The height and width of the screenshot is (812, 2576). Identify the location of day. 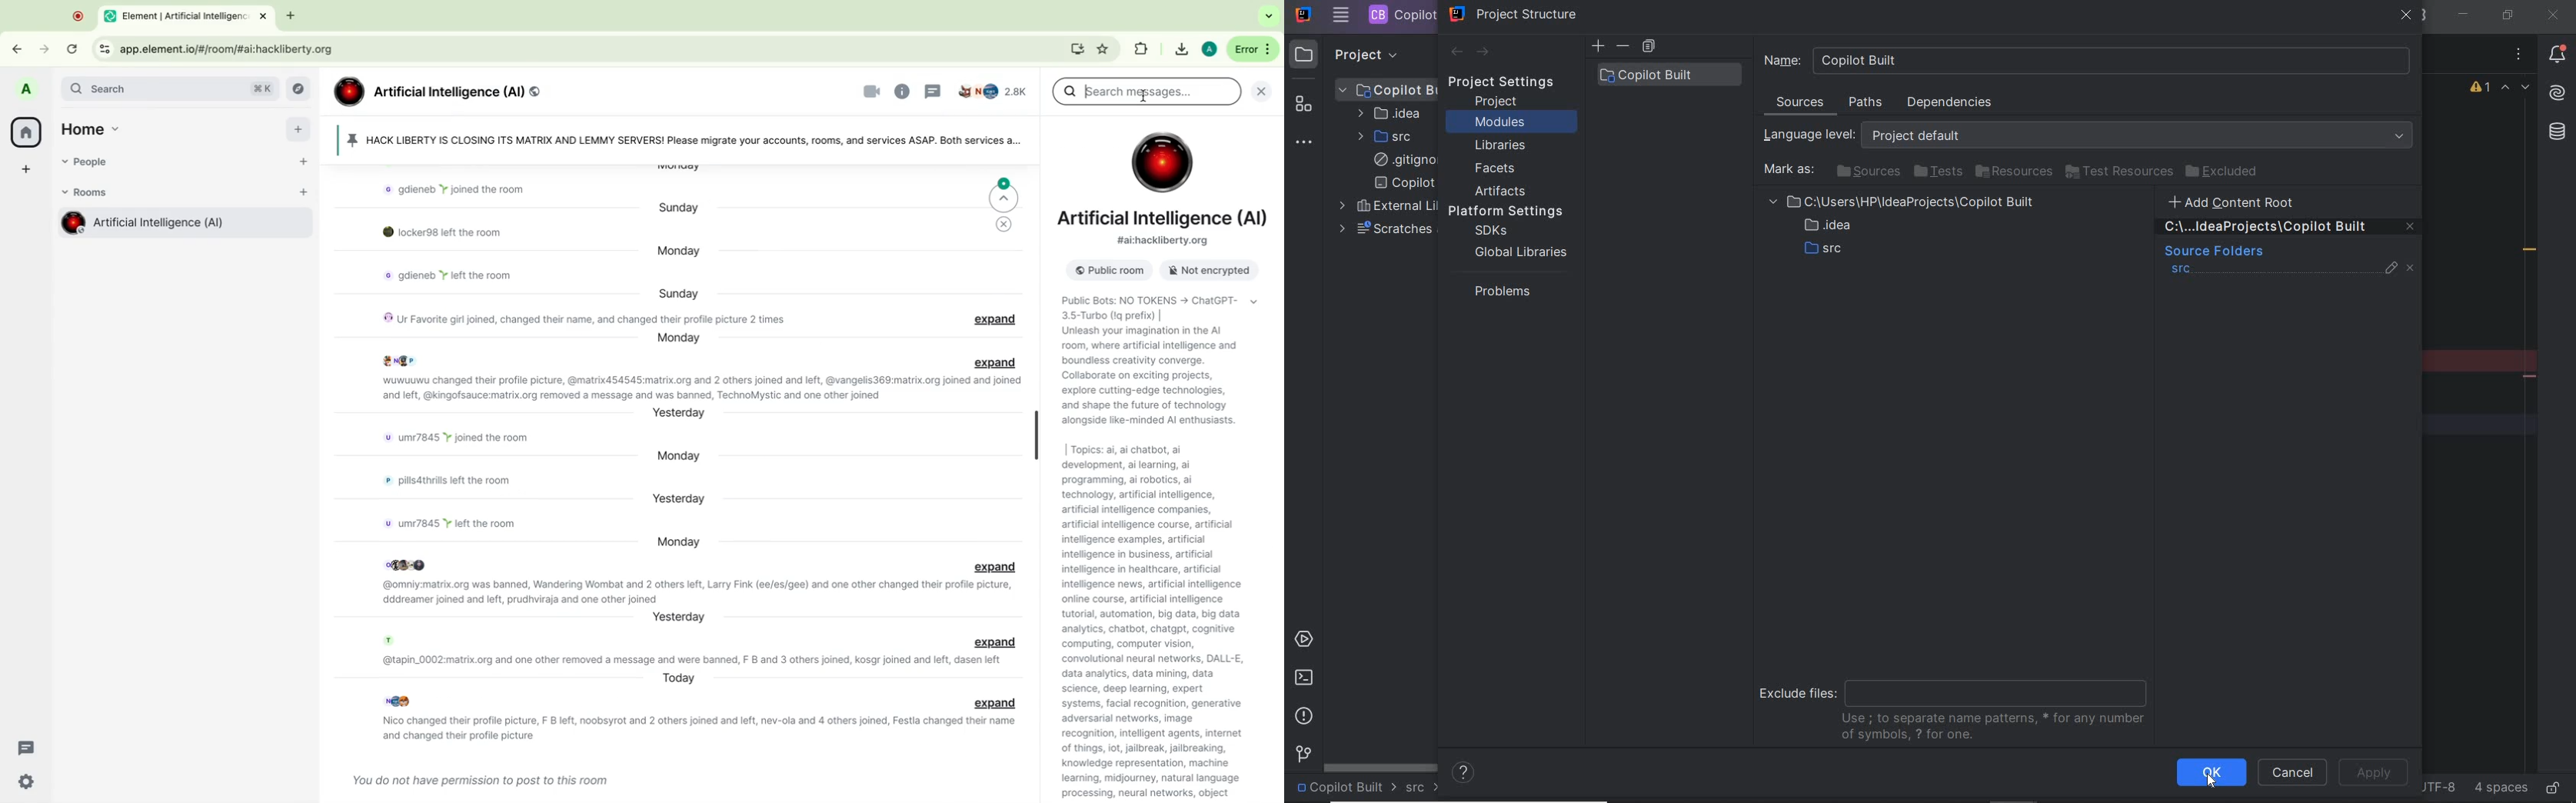
(678, 455).